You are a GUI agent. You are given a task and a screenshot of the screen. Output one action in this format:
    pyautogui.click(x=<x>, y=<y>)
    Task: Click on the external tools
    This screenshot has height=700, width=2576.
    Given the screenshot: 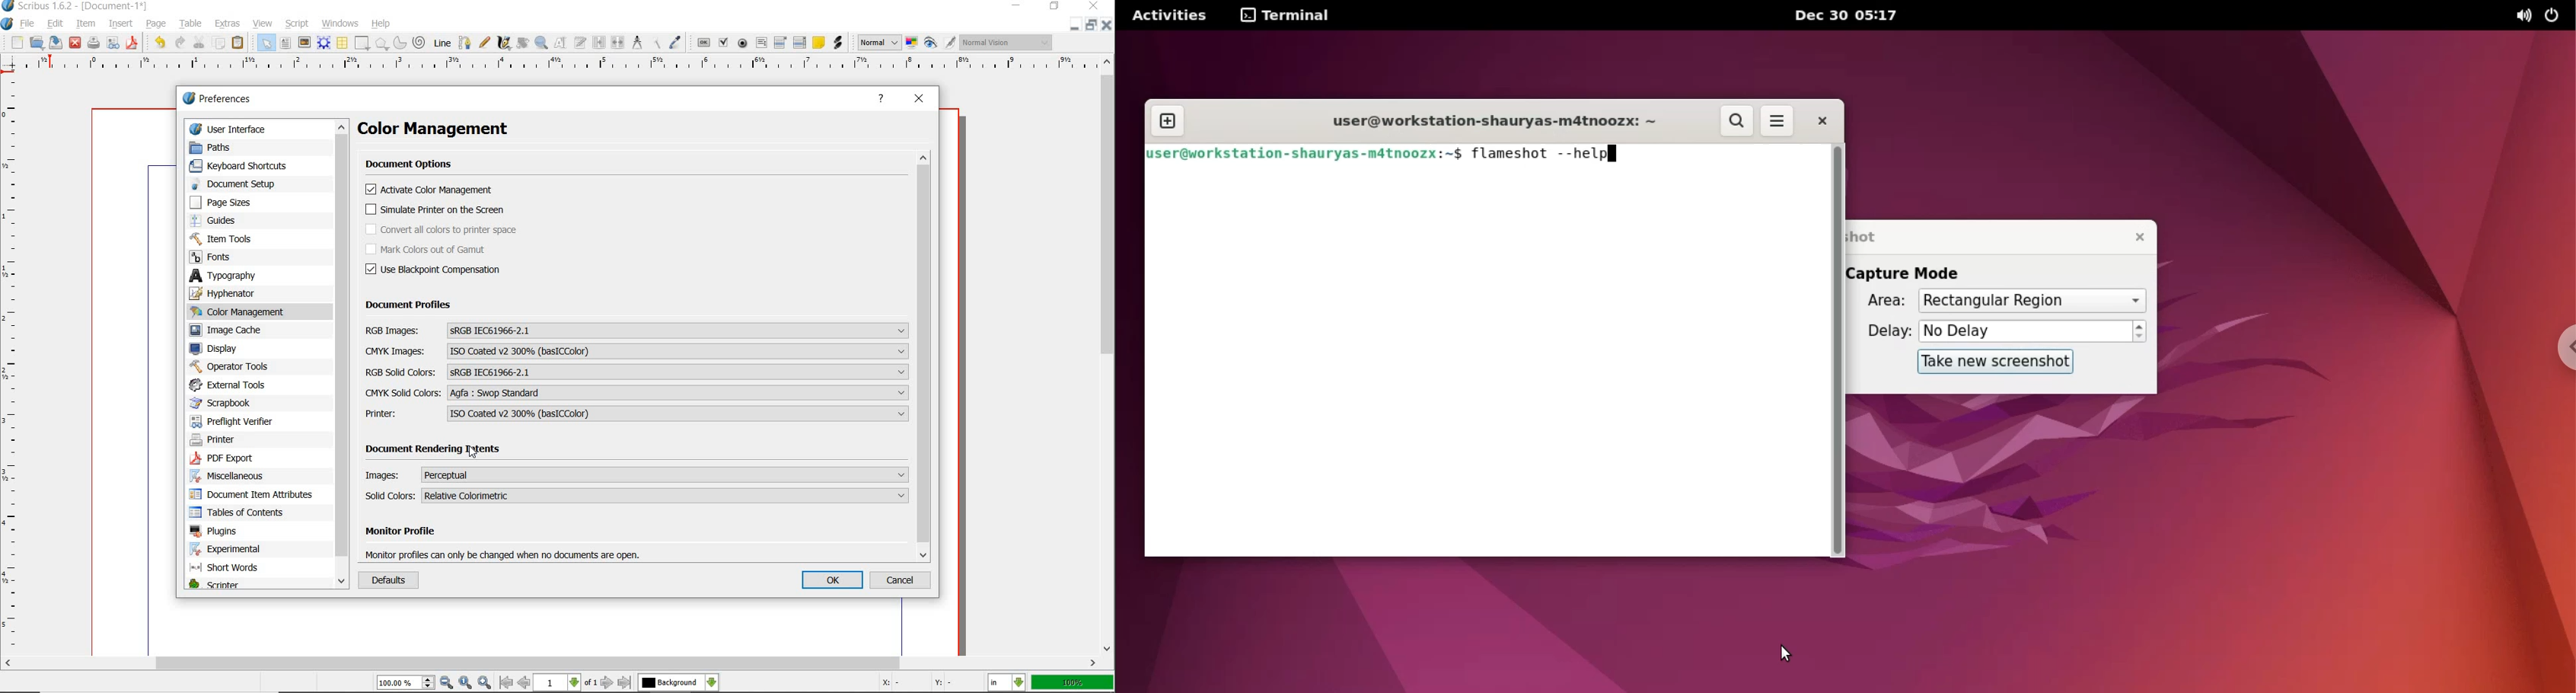 What is the action you would take?
    pyautogui.click(x=232, y=385)
    